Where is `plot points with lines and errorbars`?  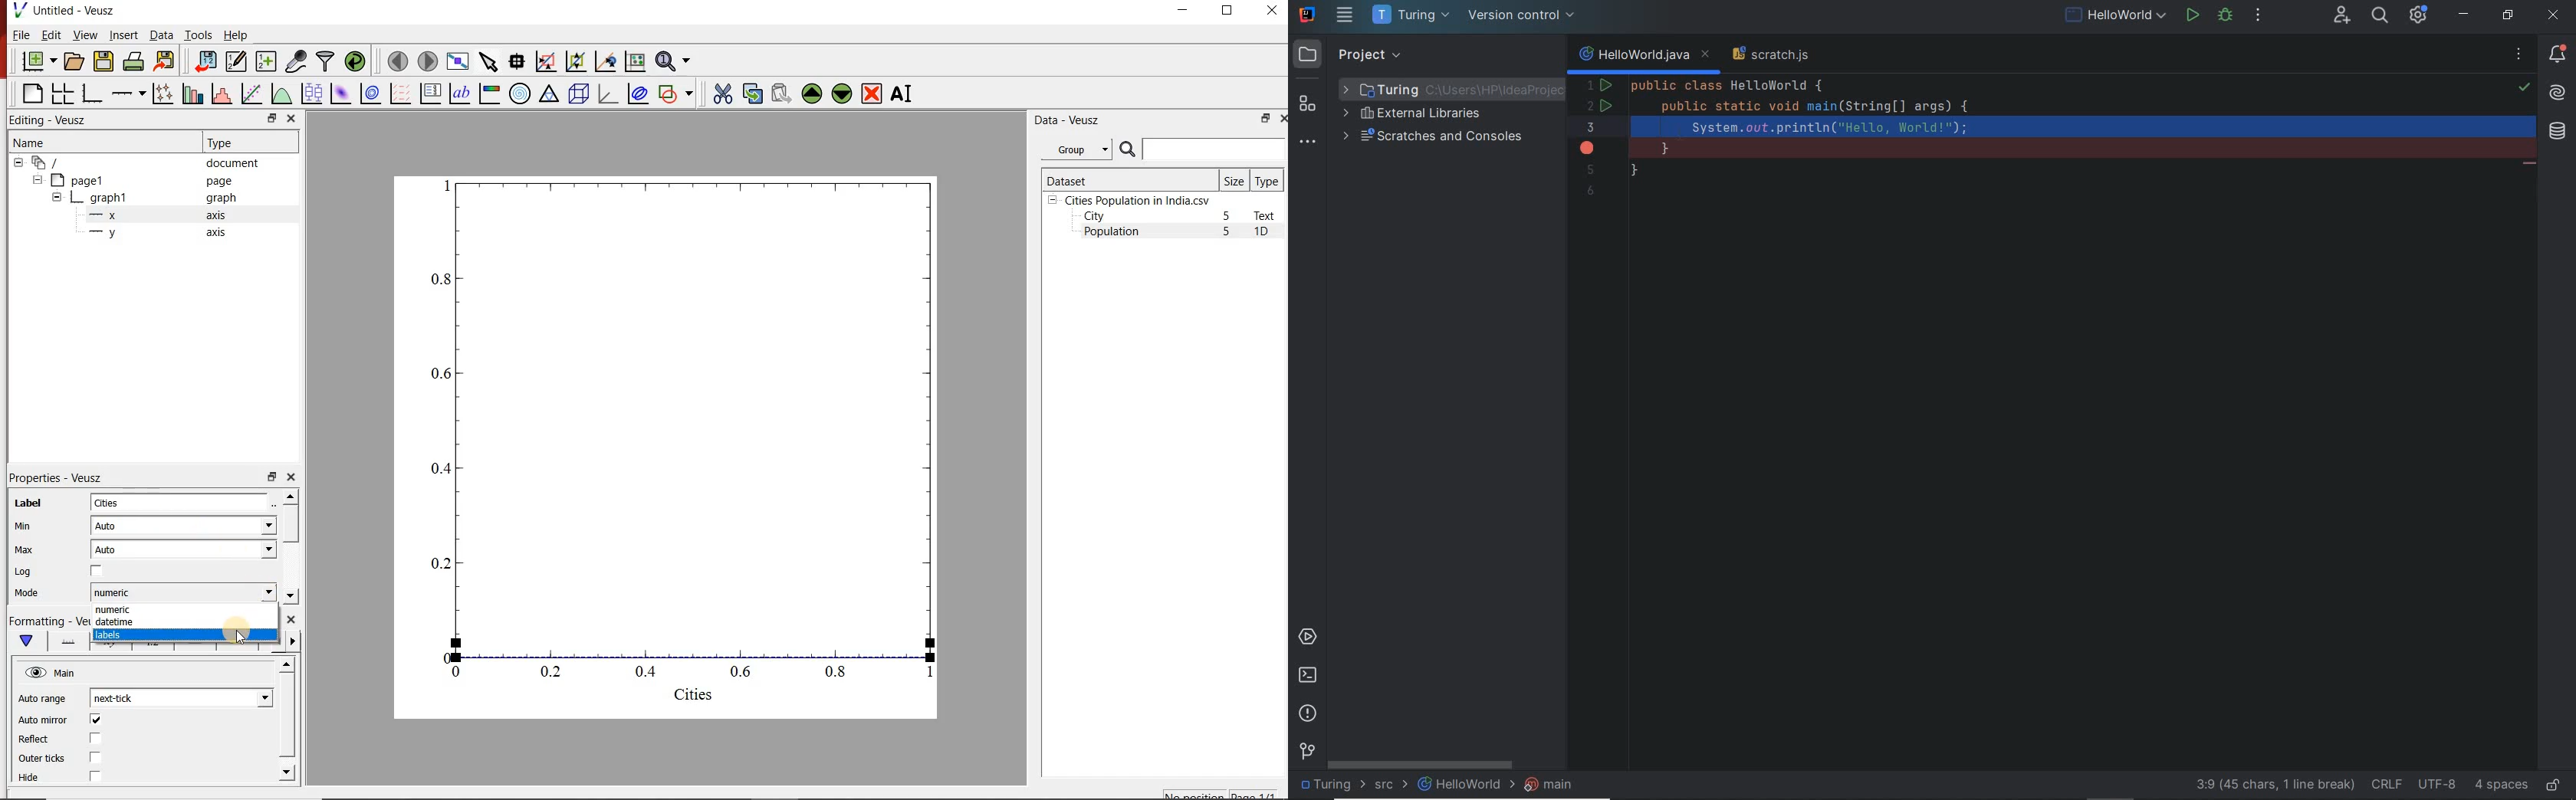
plot points with lines and errorbars is located at coordinates (160, 93).